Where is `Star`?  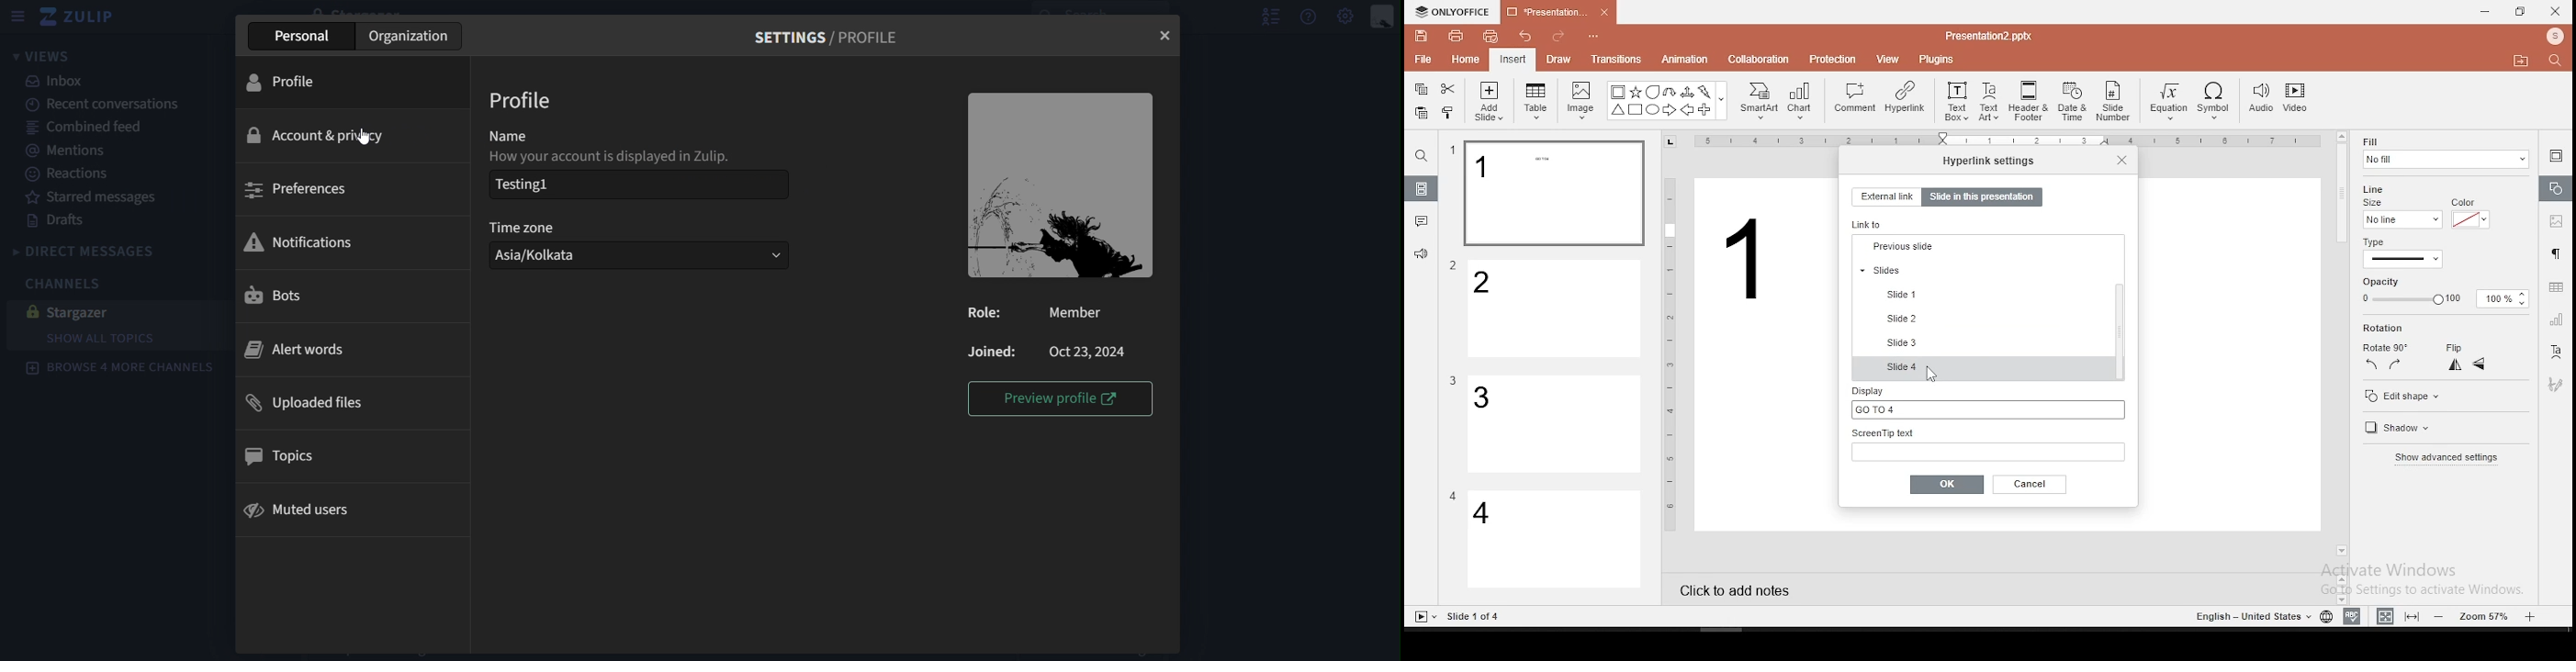
Star is located at coordinates (1635, 92).